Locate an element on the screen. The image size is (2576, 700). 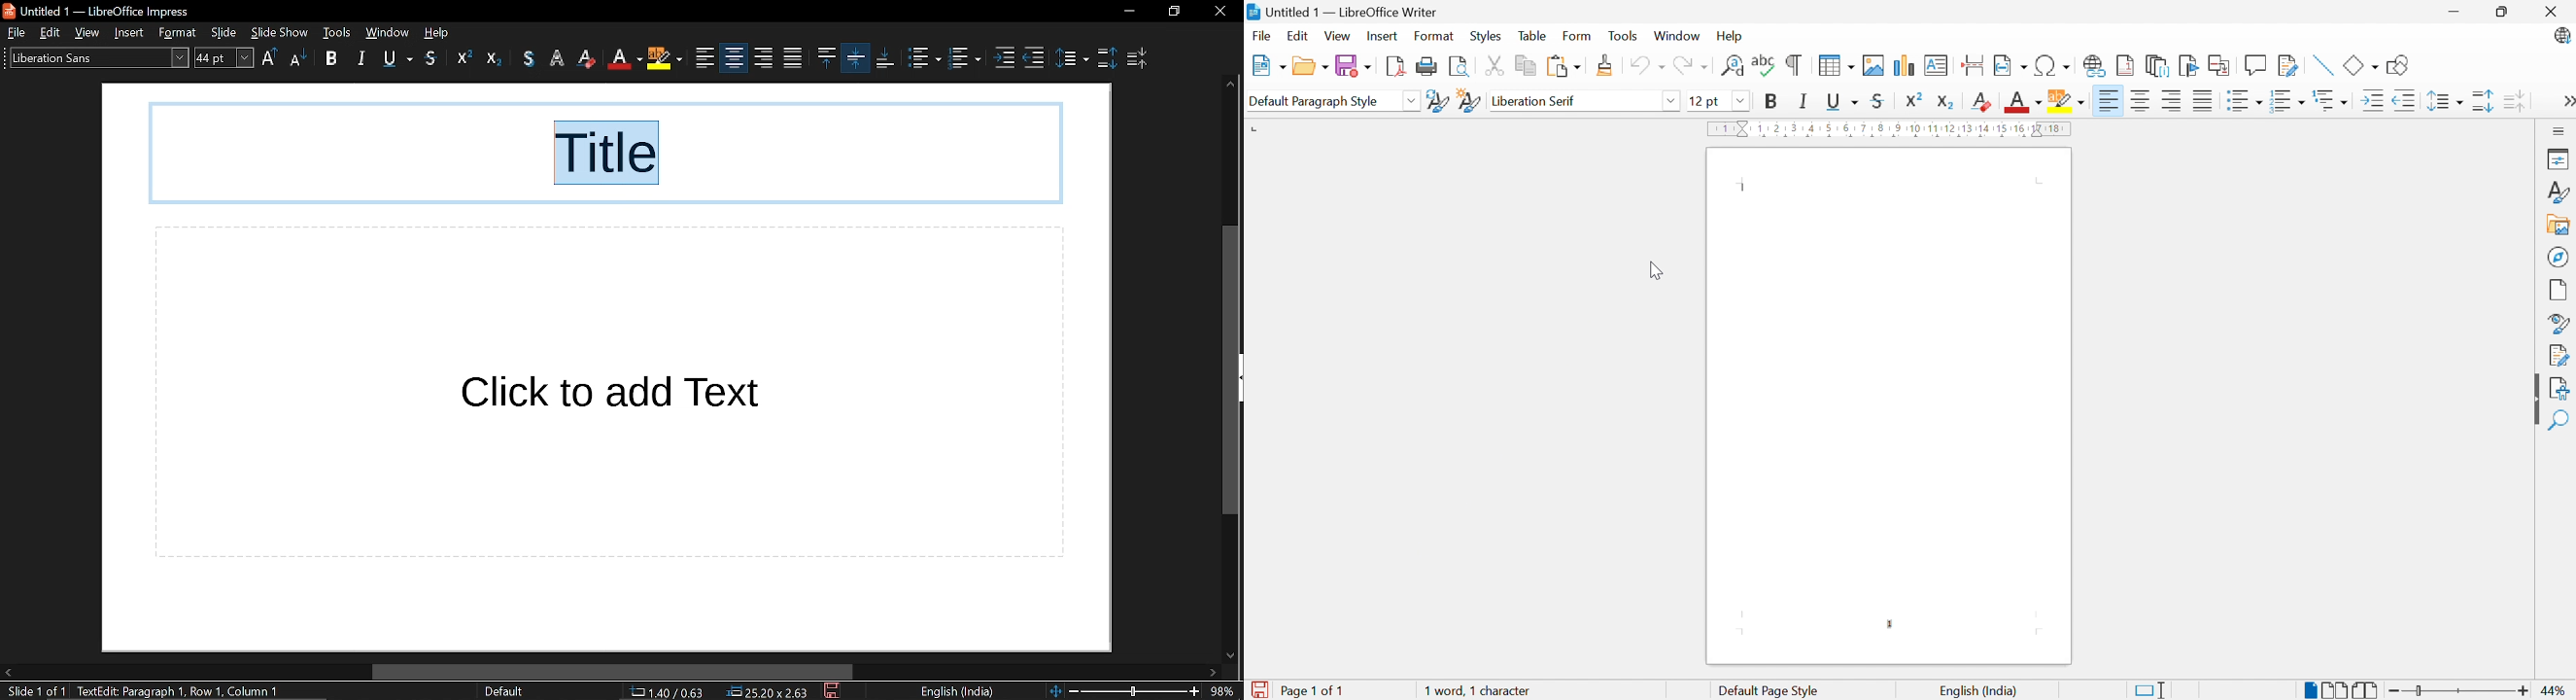
Edit is located at coordinates (1298, 38).